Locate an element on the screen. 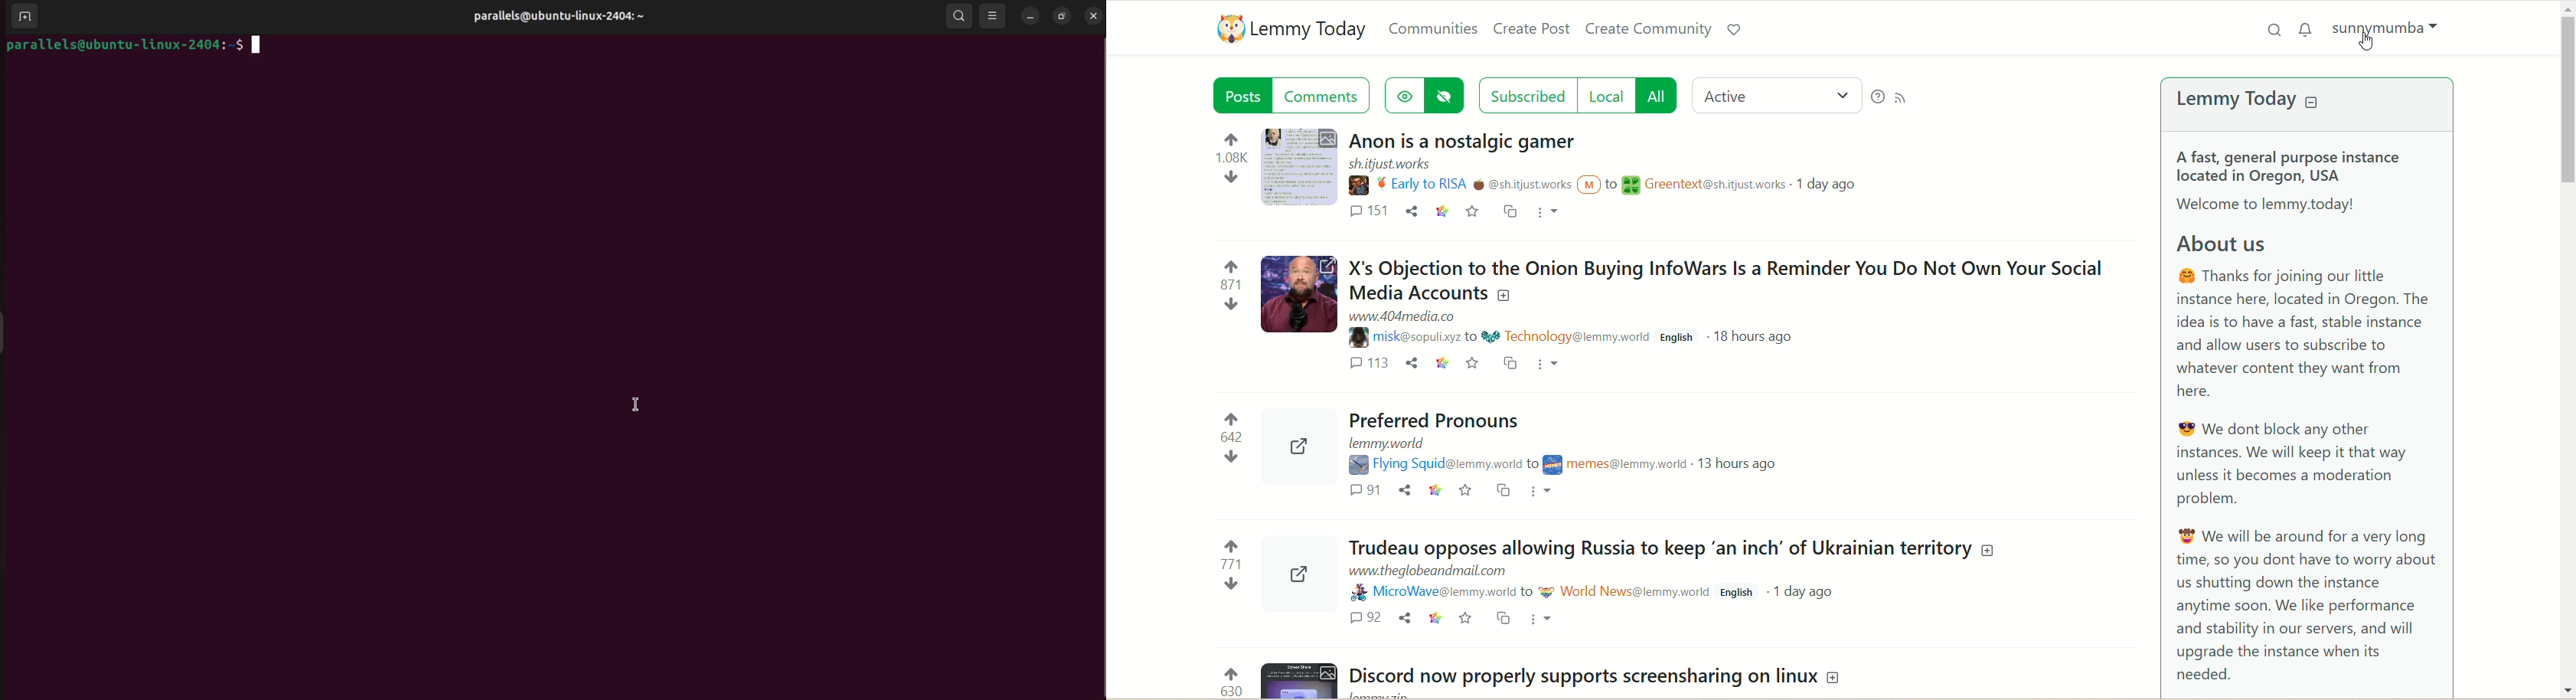 This screenshot has height=700, width=2576. Username is located at coordinates (1437, 465).